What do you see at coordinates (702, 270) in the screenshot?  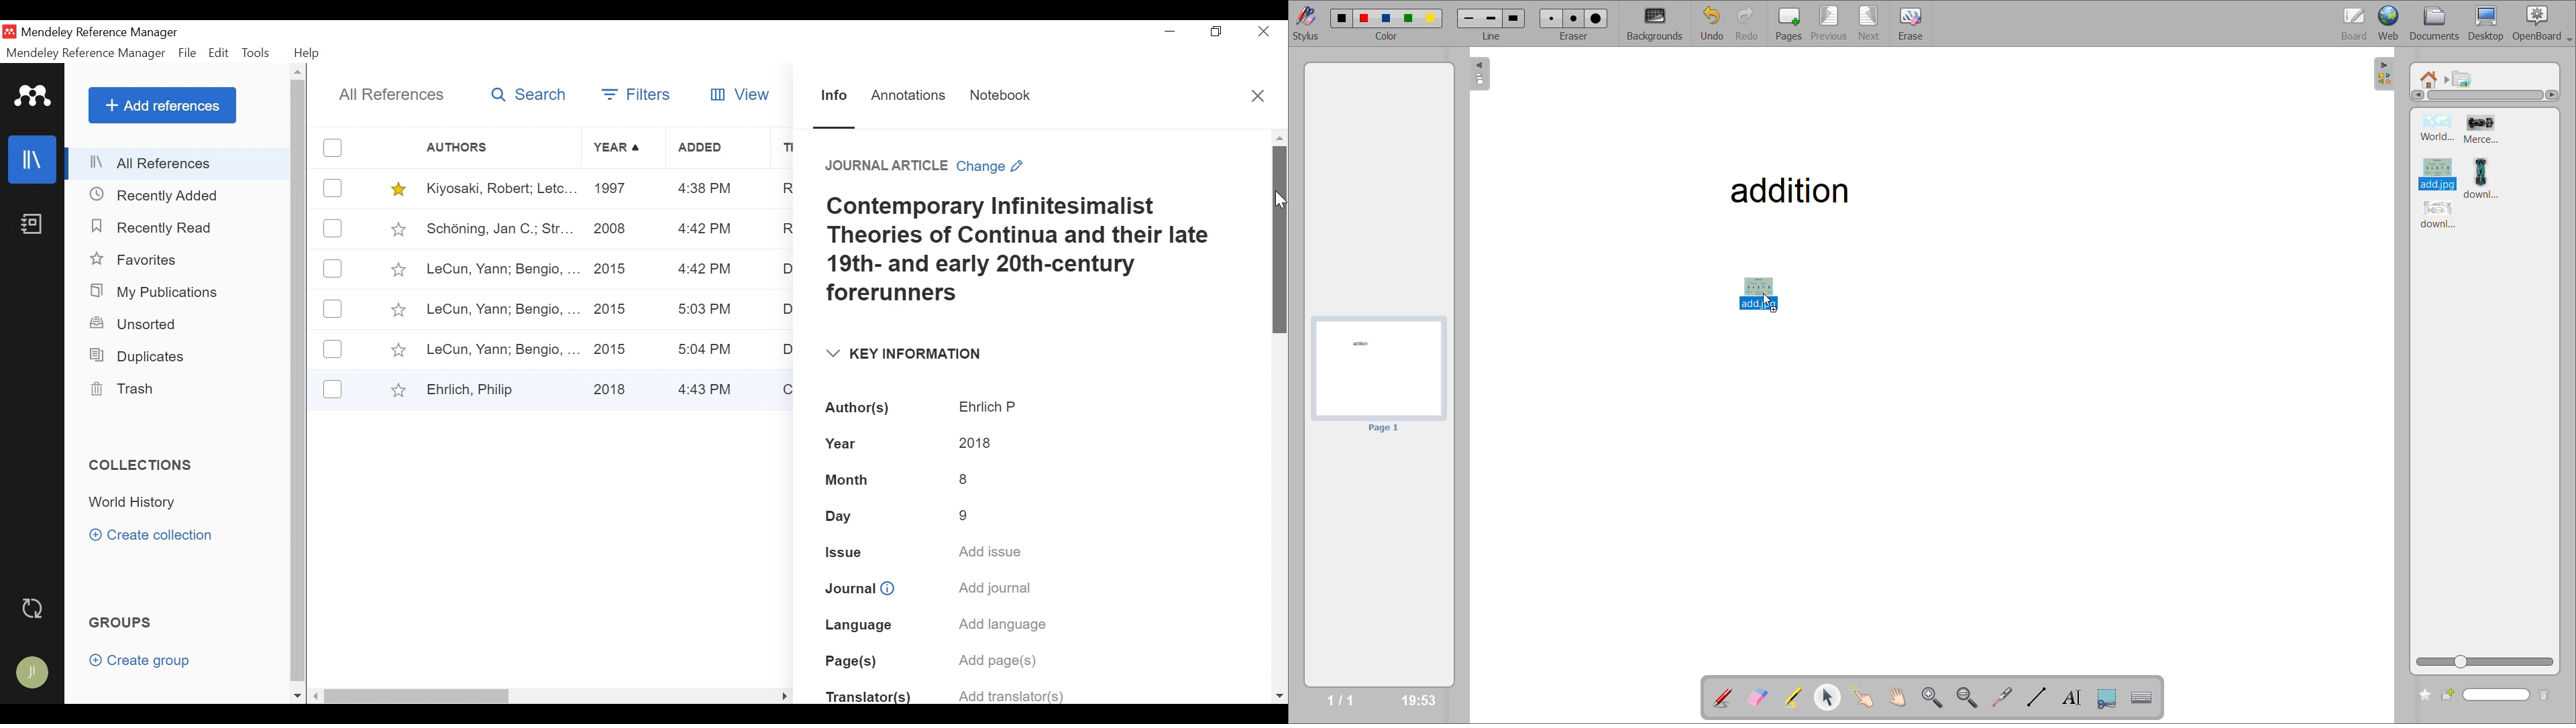 I see `4:42 PM` at bounding box center [702, 270].